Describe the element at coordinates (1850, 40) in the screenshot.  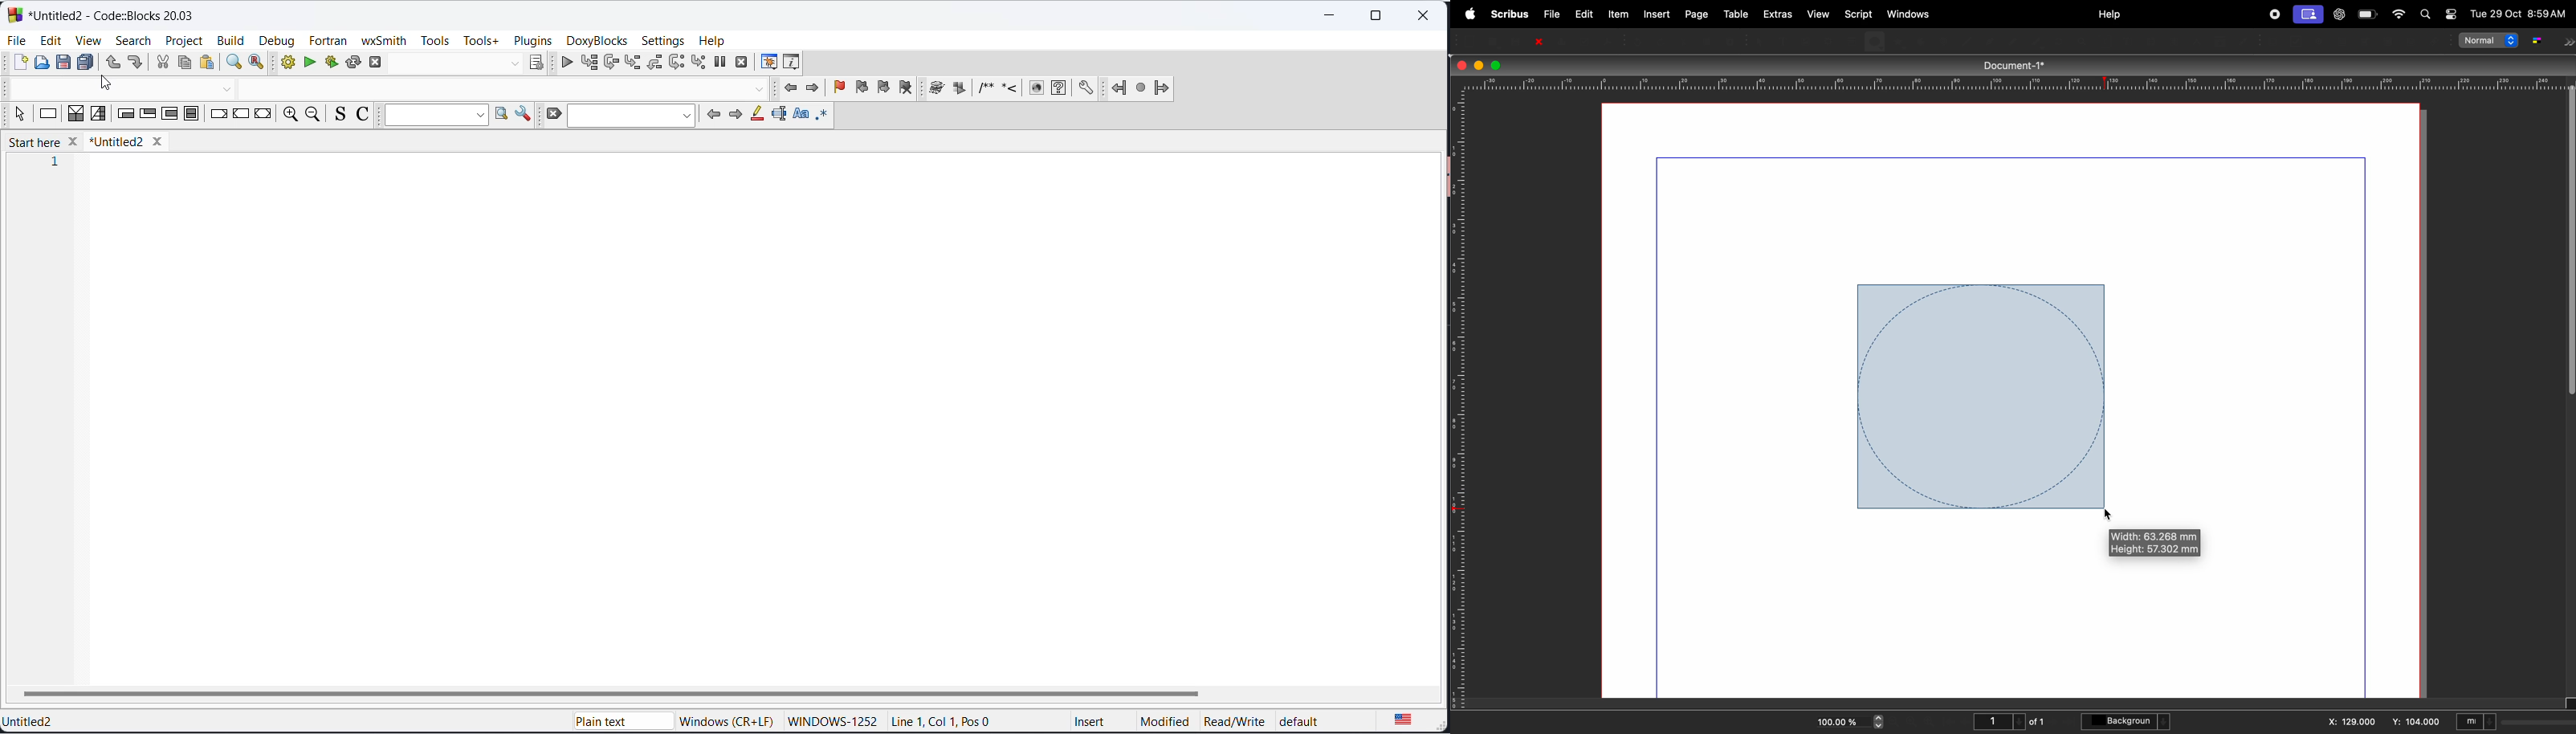
I see `Table` at that location.